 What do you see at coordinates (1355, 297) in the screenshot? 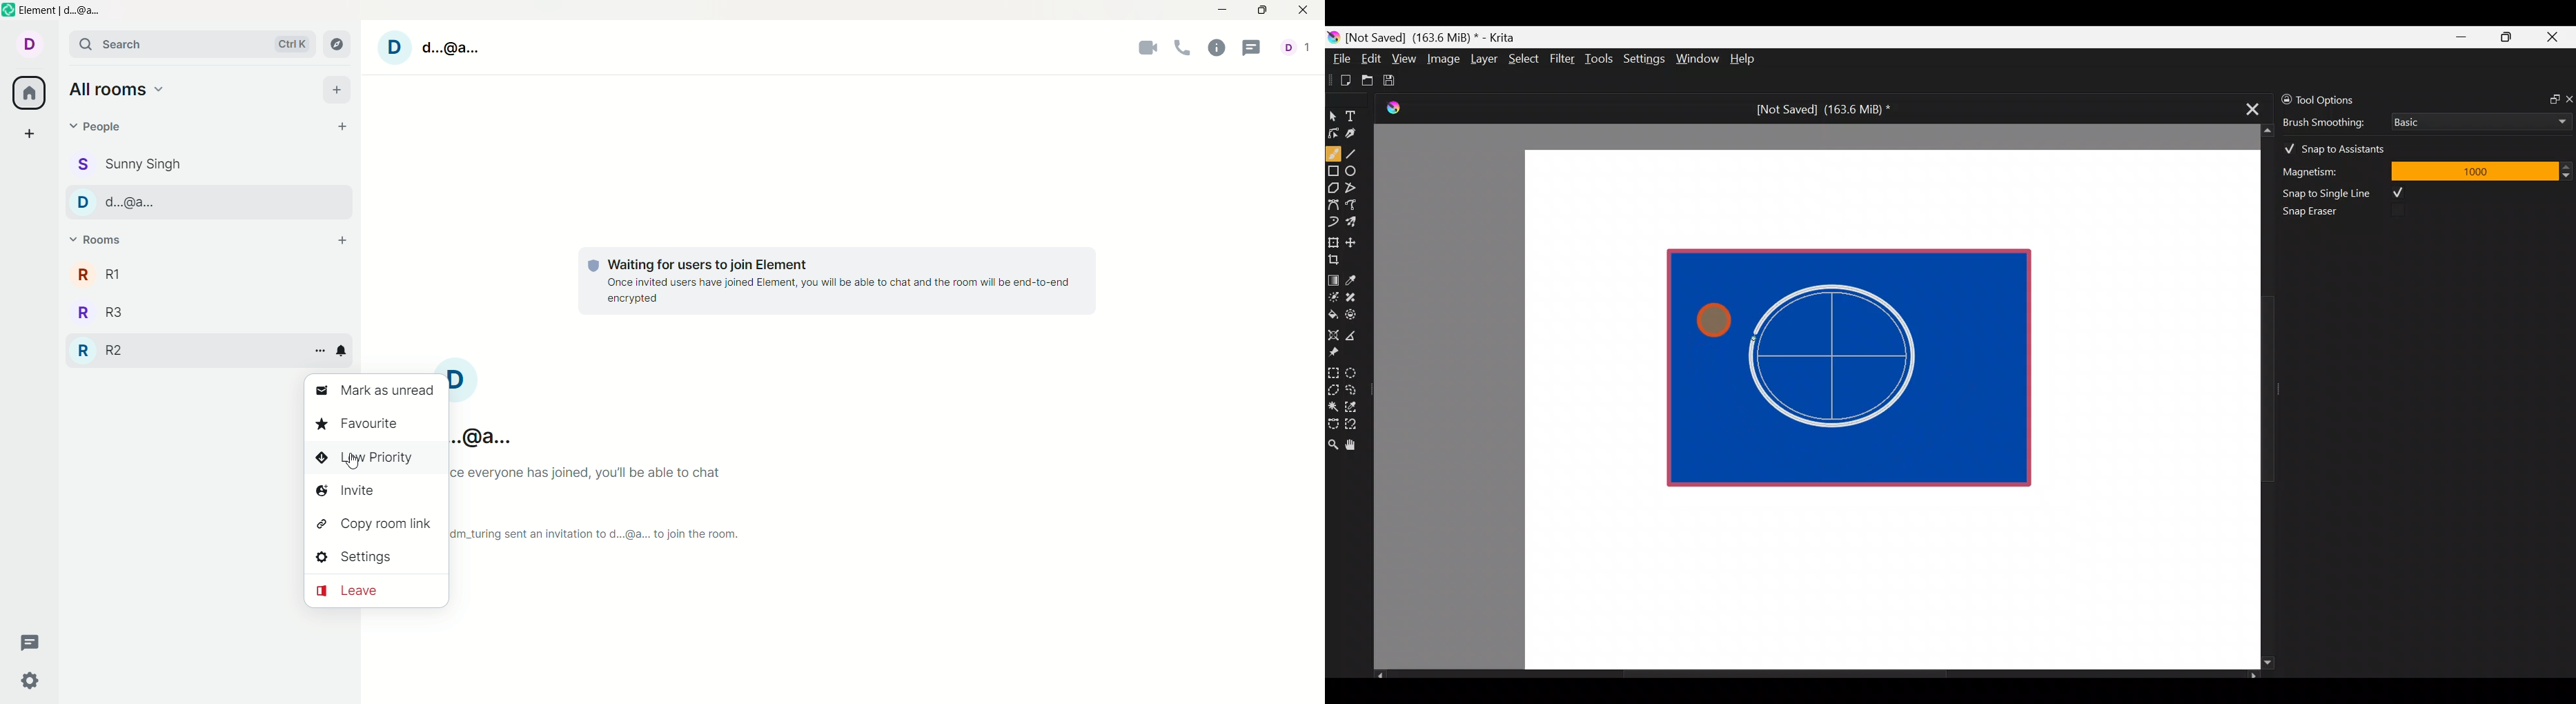
I see `Smart patch tool` at bounding box center [1355, 297].